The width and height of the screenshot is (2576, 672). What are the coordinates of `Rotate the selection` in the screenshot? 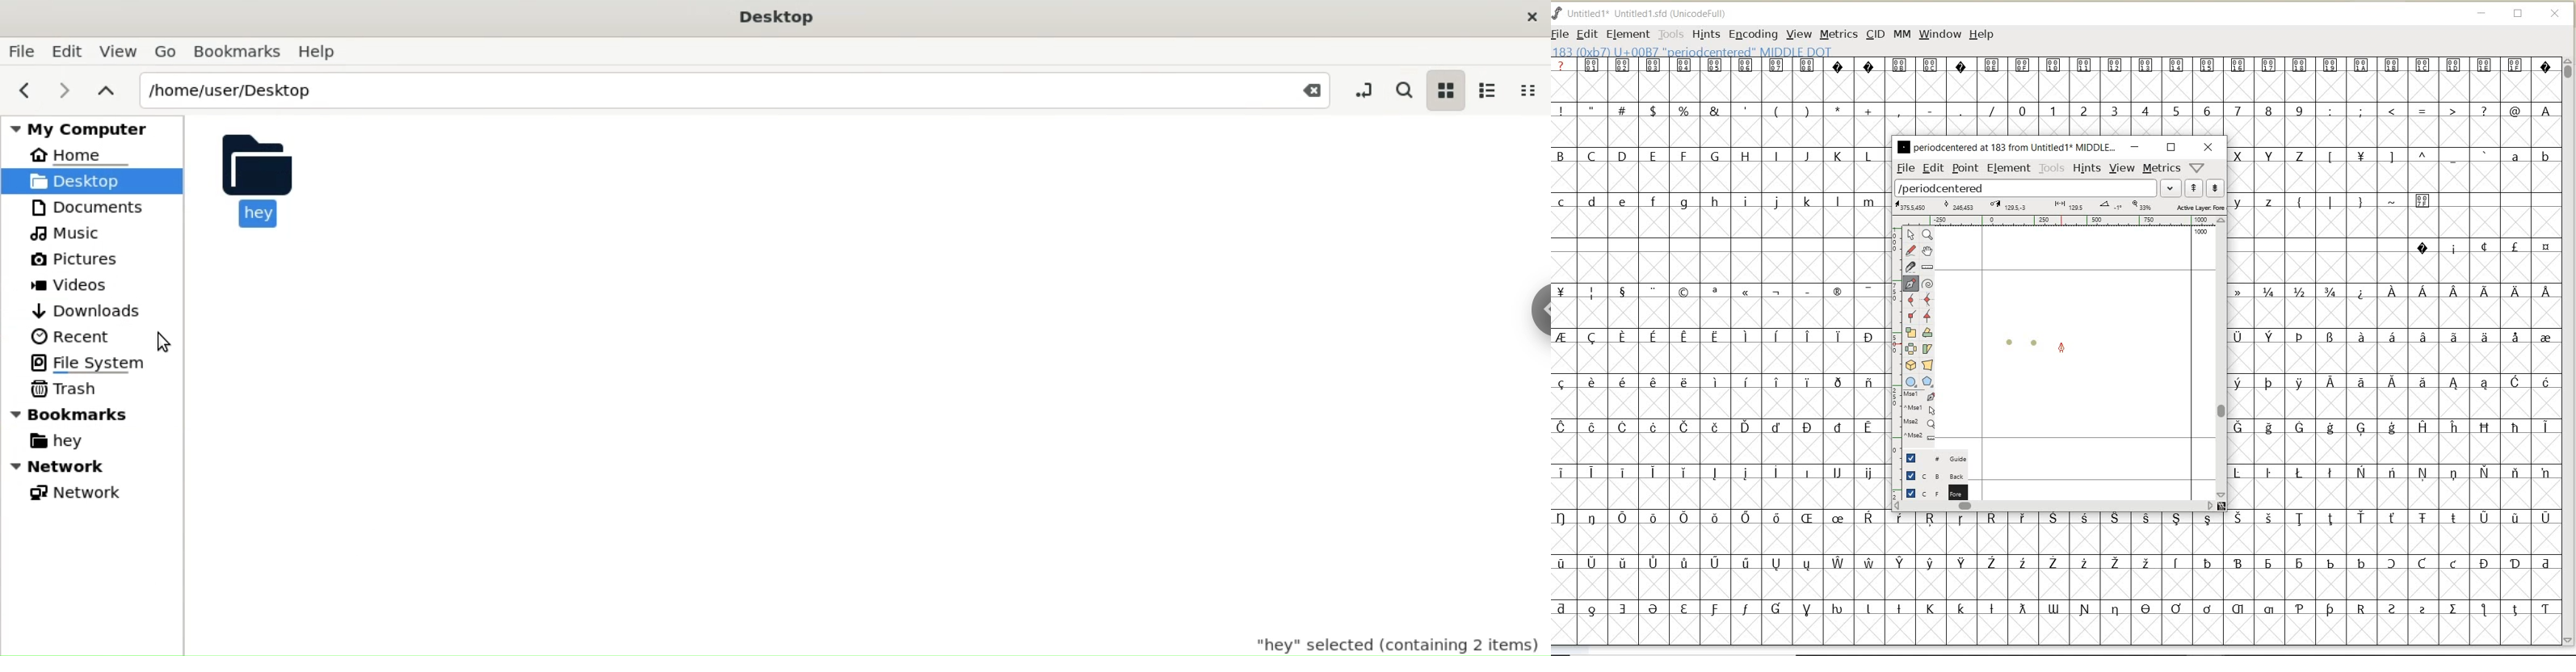 It's located at (1927, 332).